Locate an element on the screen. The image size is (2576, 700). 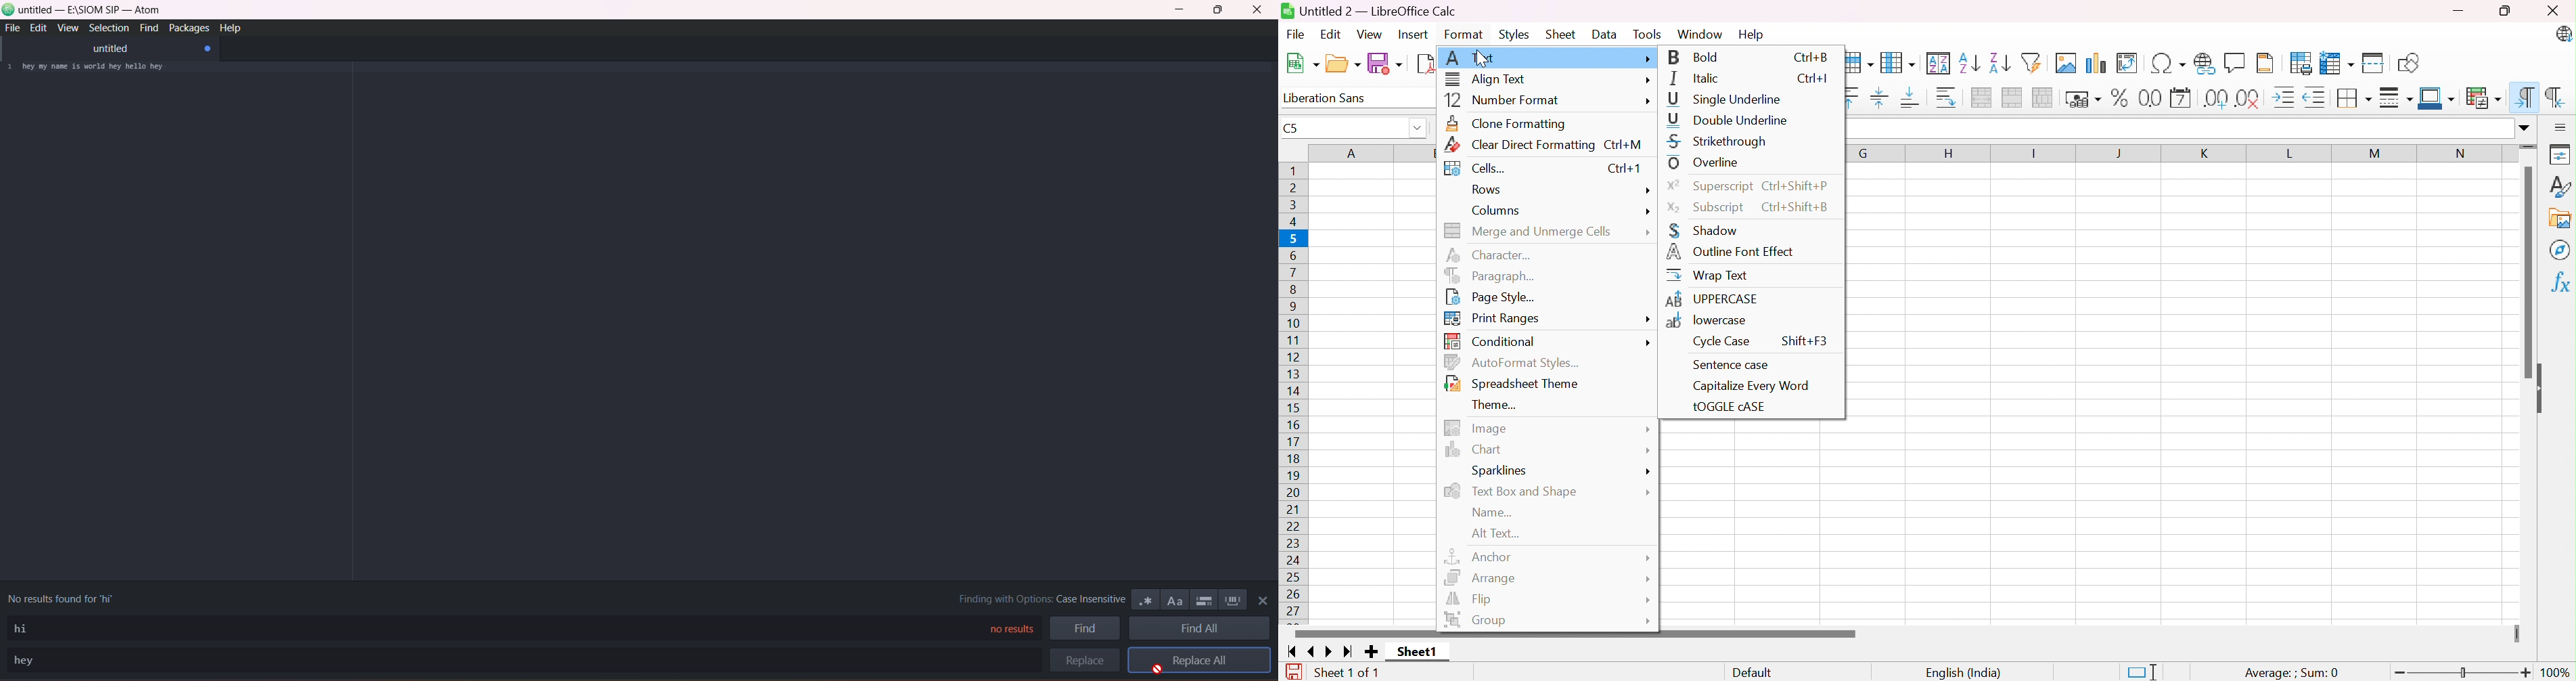
The document has been modified. Click to save the document. is located at coordinates (1290, 672).